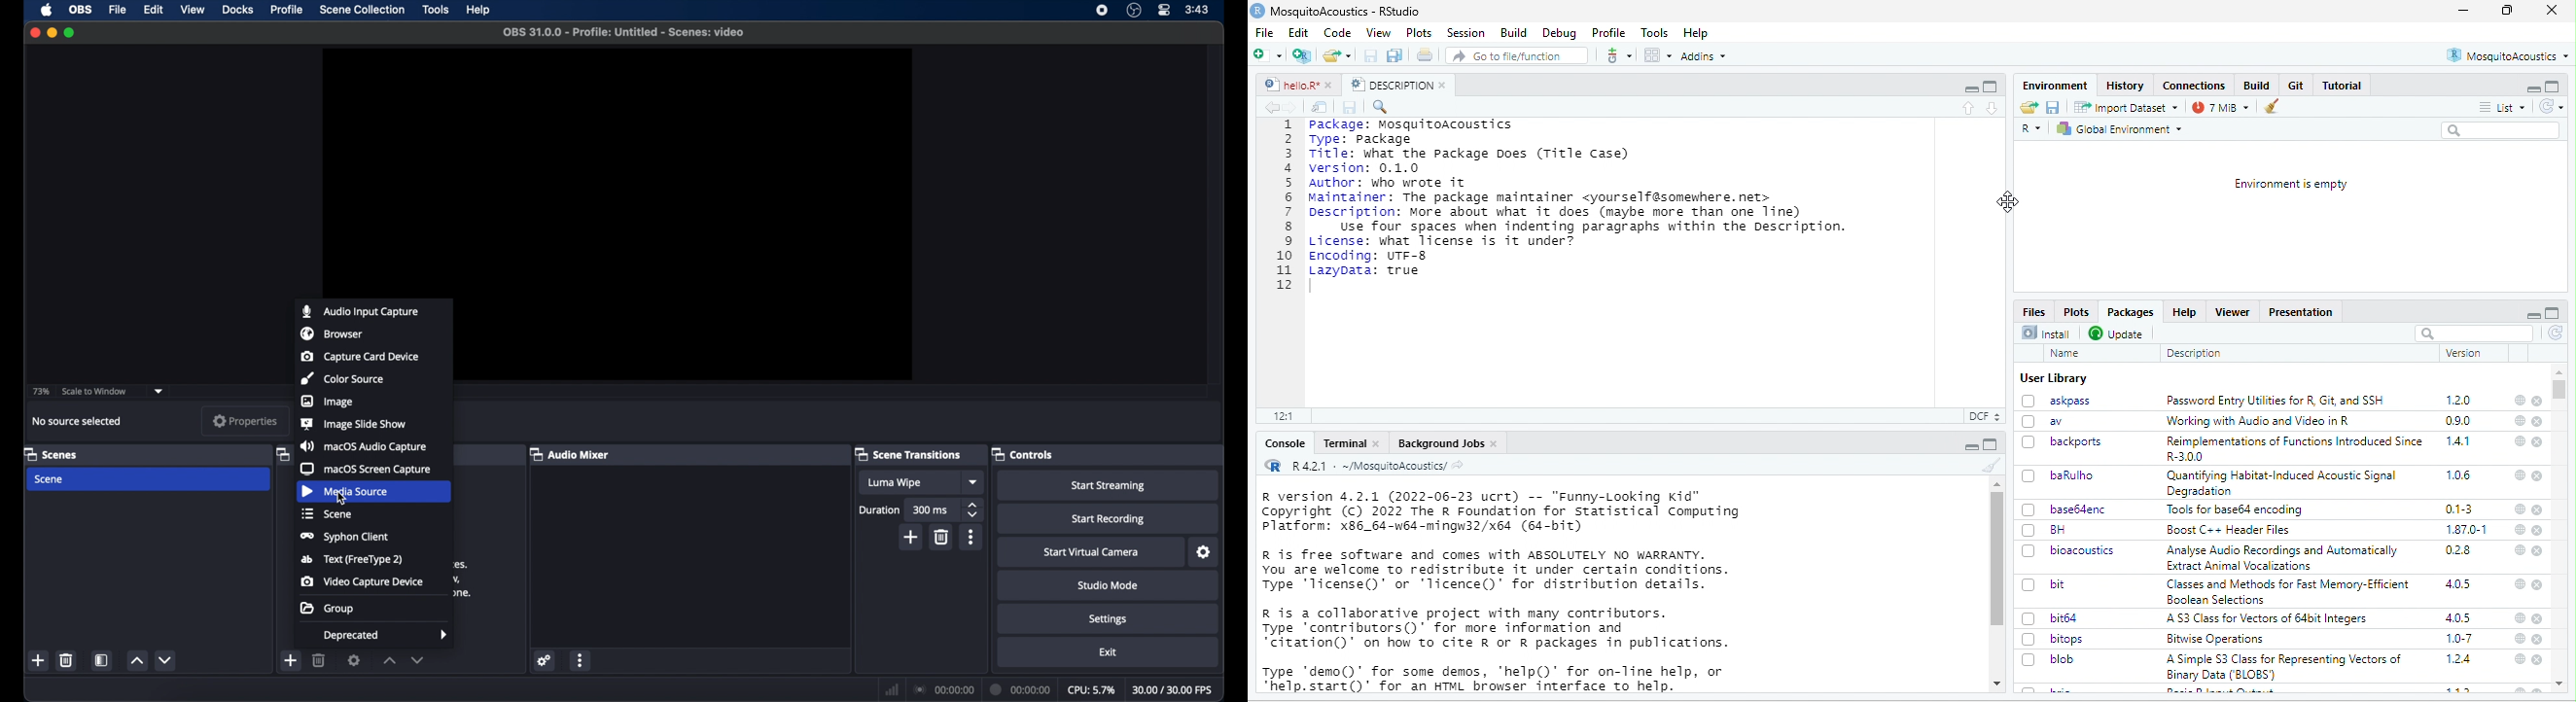 Image resolution: width=2576 pixels, height=728 pixels. Describe the element at coordinates (2506, 10) in the screenshot. I see `full screen` at that location.